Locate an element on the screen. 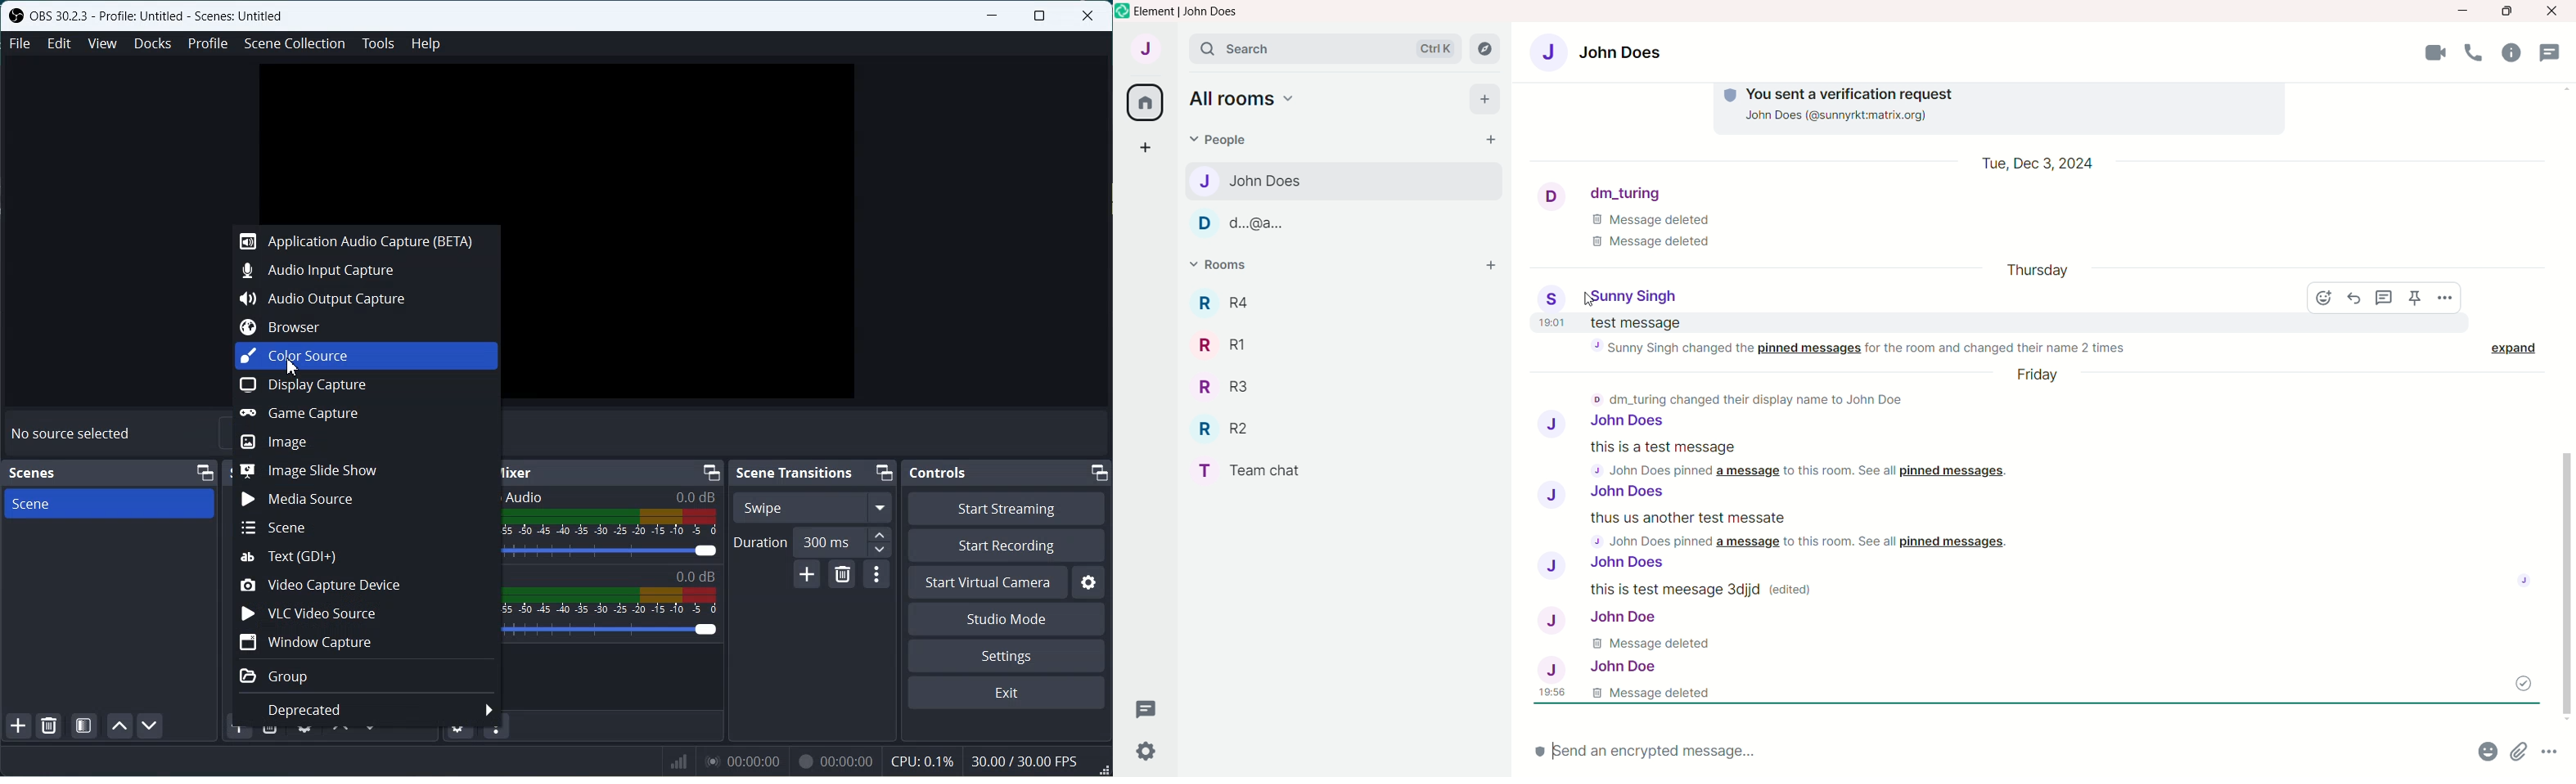 Image resolution: width=2576 pixels, height=784 pixels. OBS 30.2.3 - Profile: Untitled - Scenes: Untitled is located at coordinates (160, 16).